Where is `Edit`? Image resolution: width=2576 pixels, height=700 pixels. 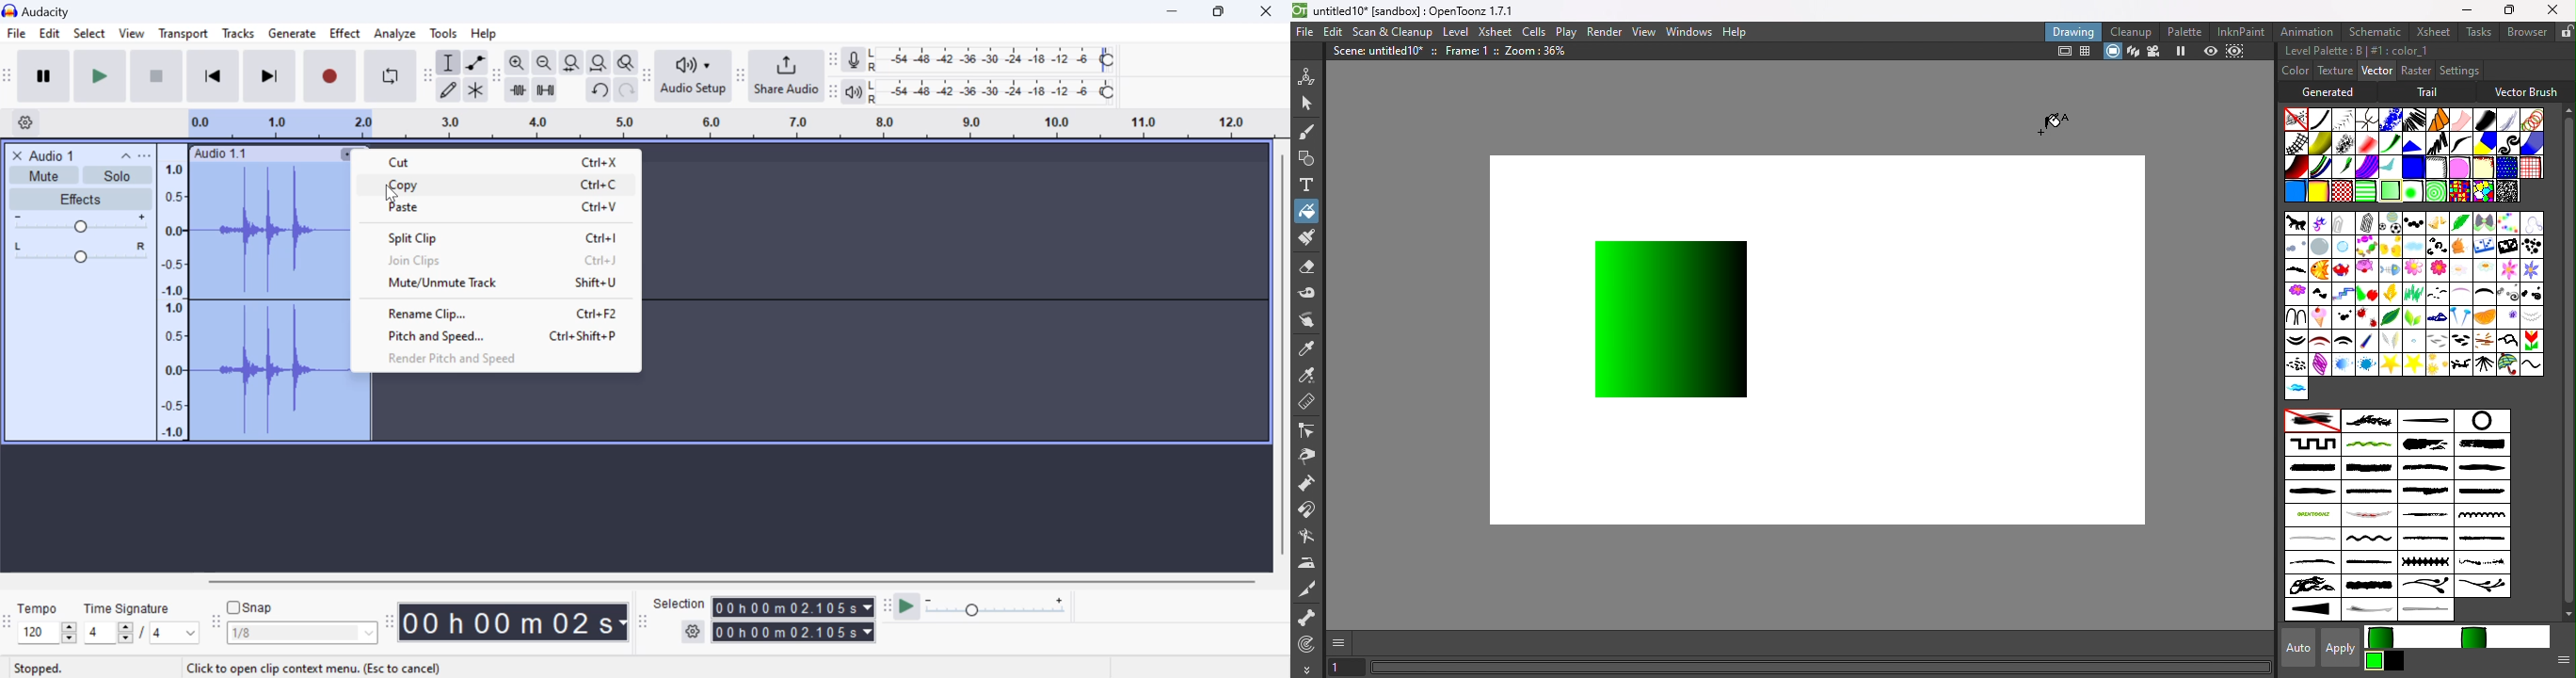 Edit is located at coordinates (49, 36).